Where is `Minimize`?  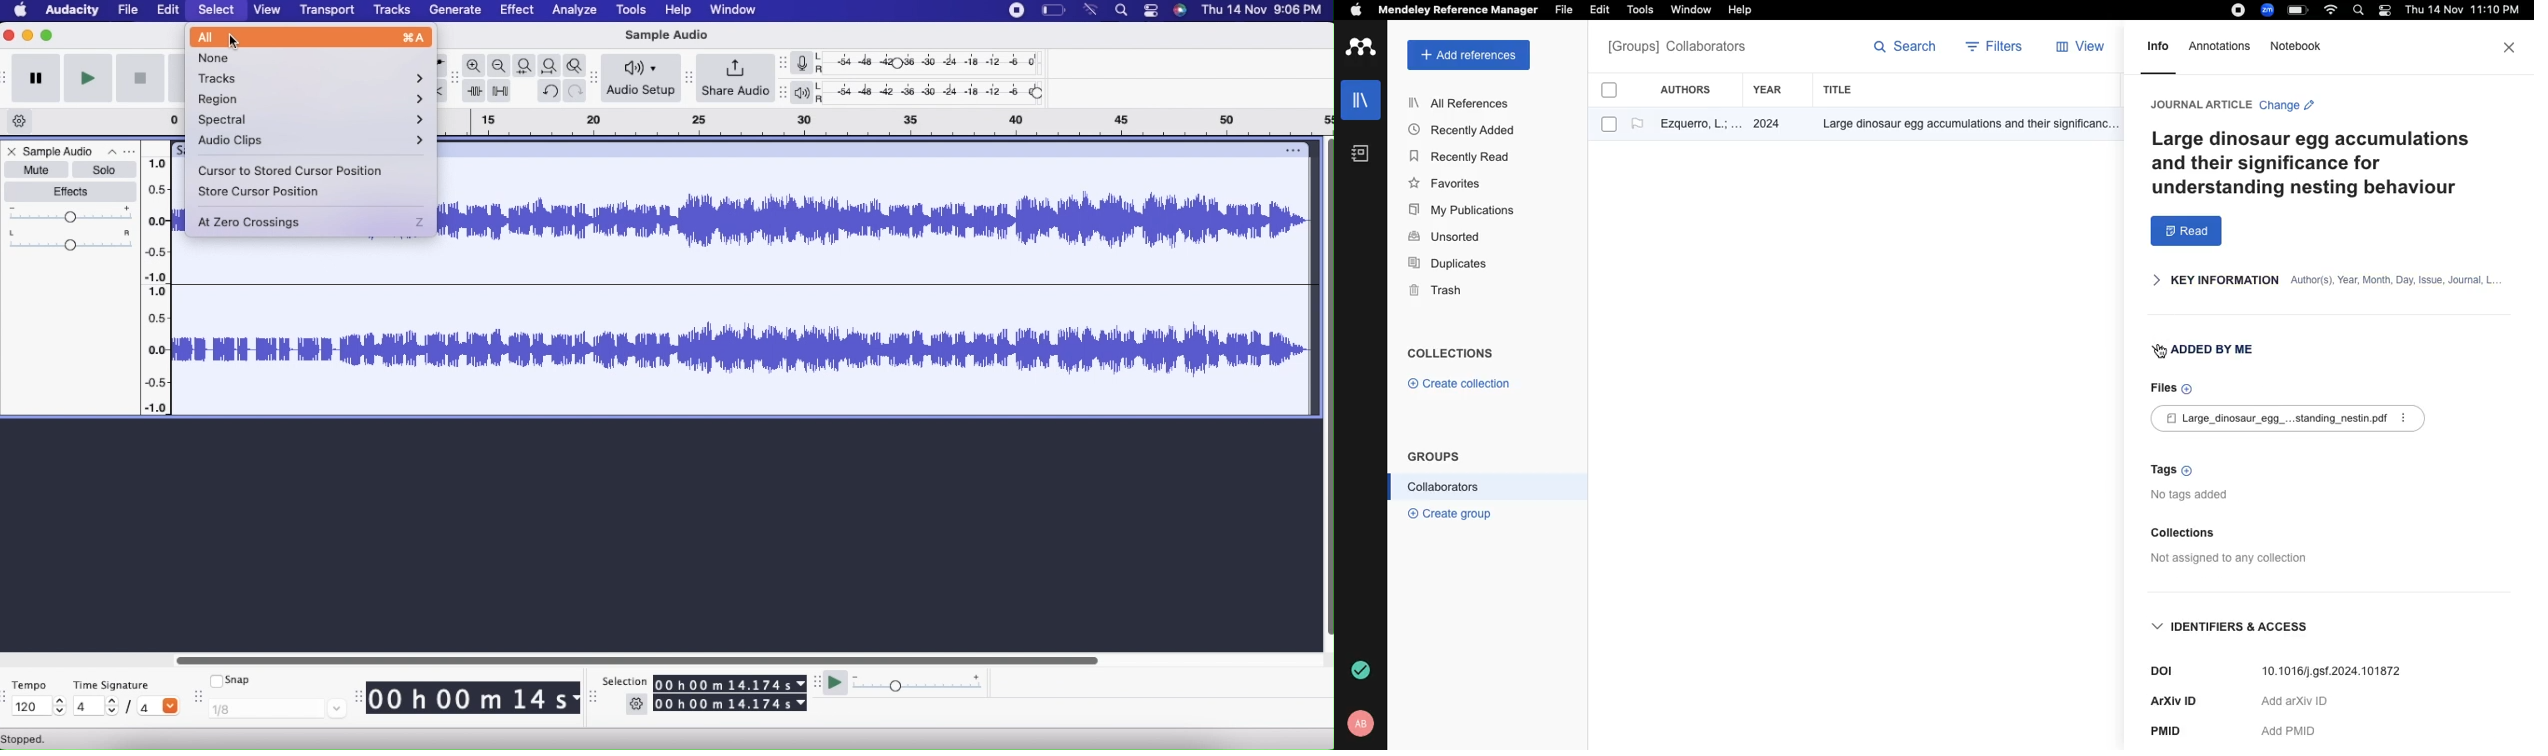
Minimize is located at coordinates (27, 35).